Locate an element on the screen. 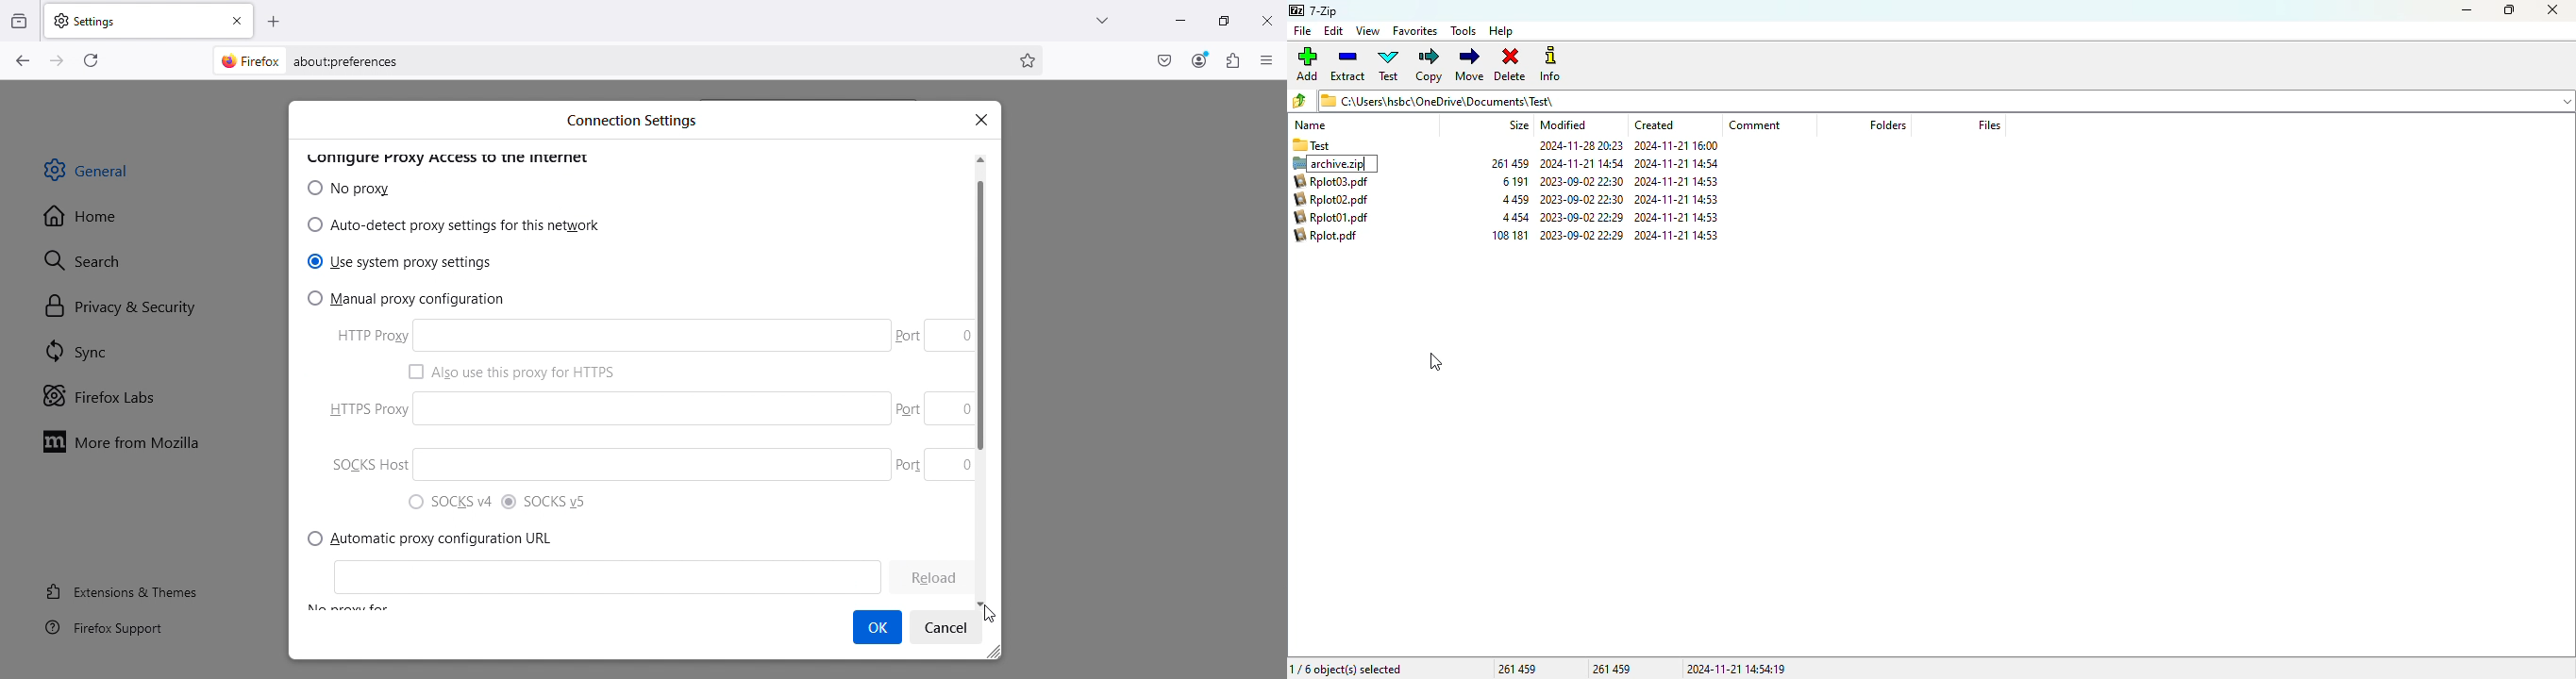  help is located at coordinates (1502, 31).